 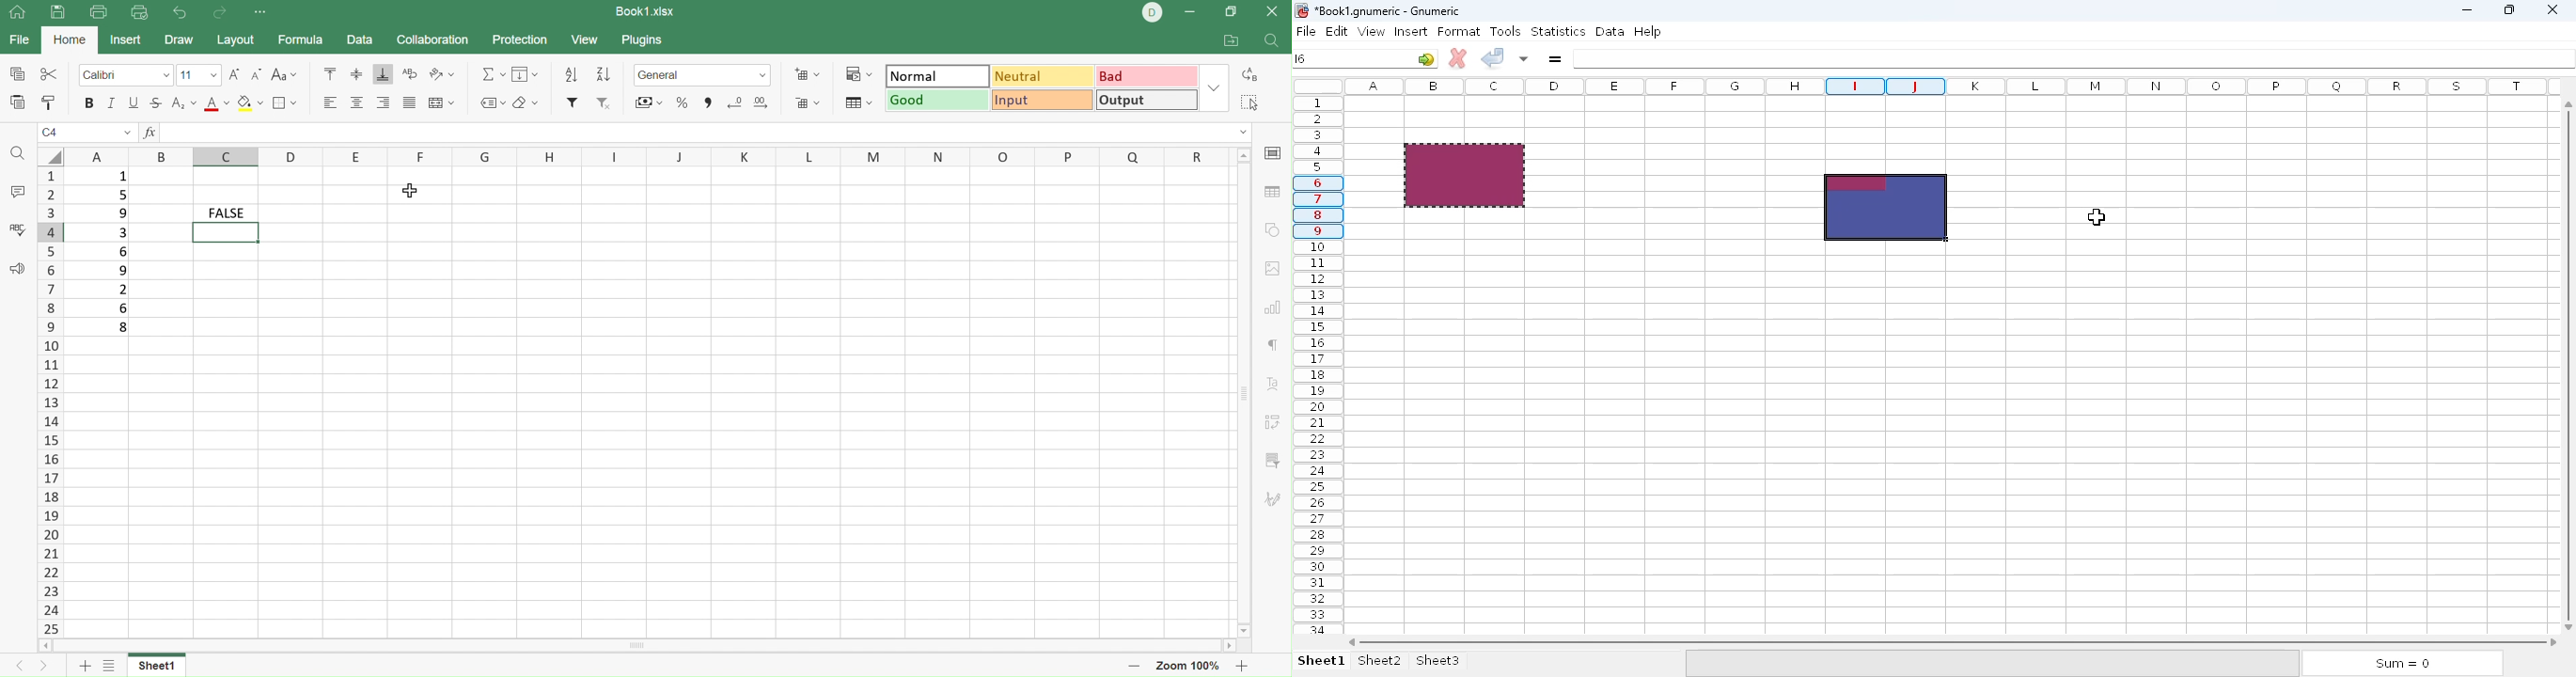 What do you see at coordinates (183, 103) in the screenshot?
I see `` at bounding box center [183, 103].